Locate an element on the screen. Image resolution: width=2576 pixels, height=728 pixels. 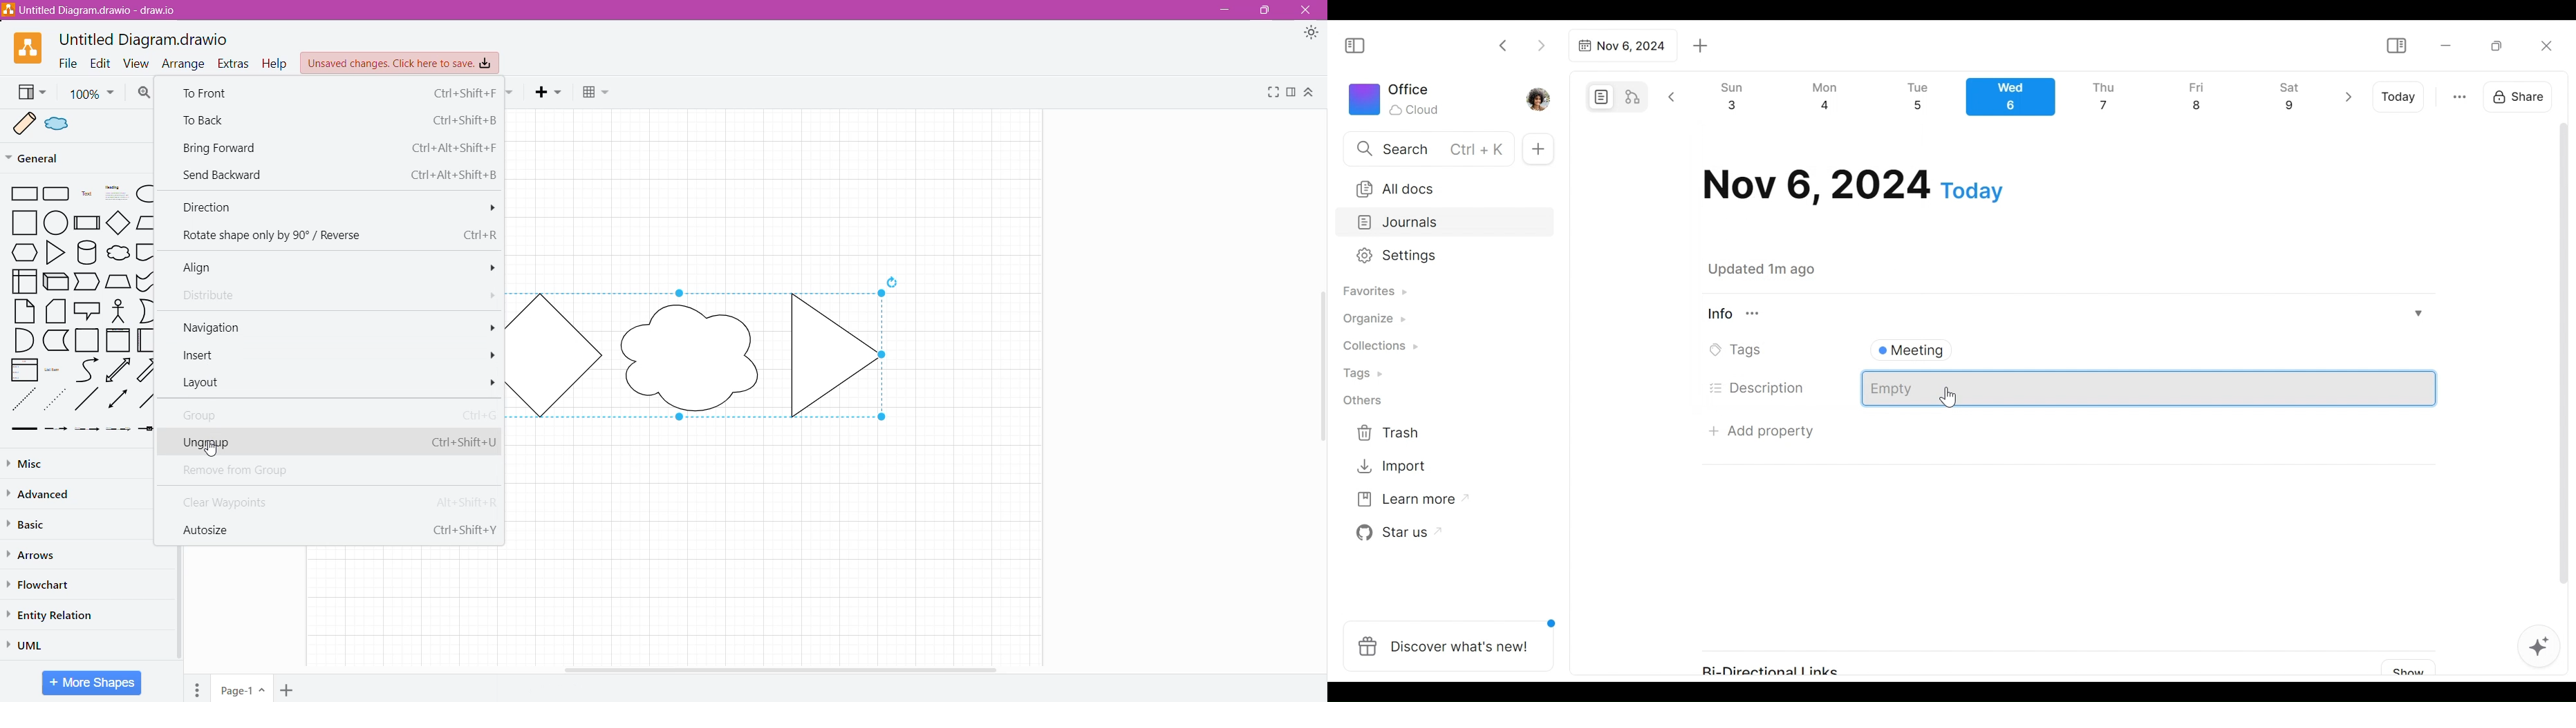
Send Backward Ctrl+Alt+Shift+B is located at coordinates (342, 175).